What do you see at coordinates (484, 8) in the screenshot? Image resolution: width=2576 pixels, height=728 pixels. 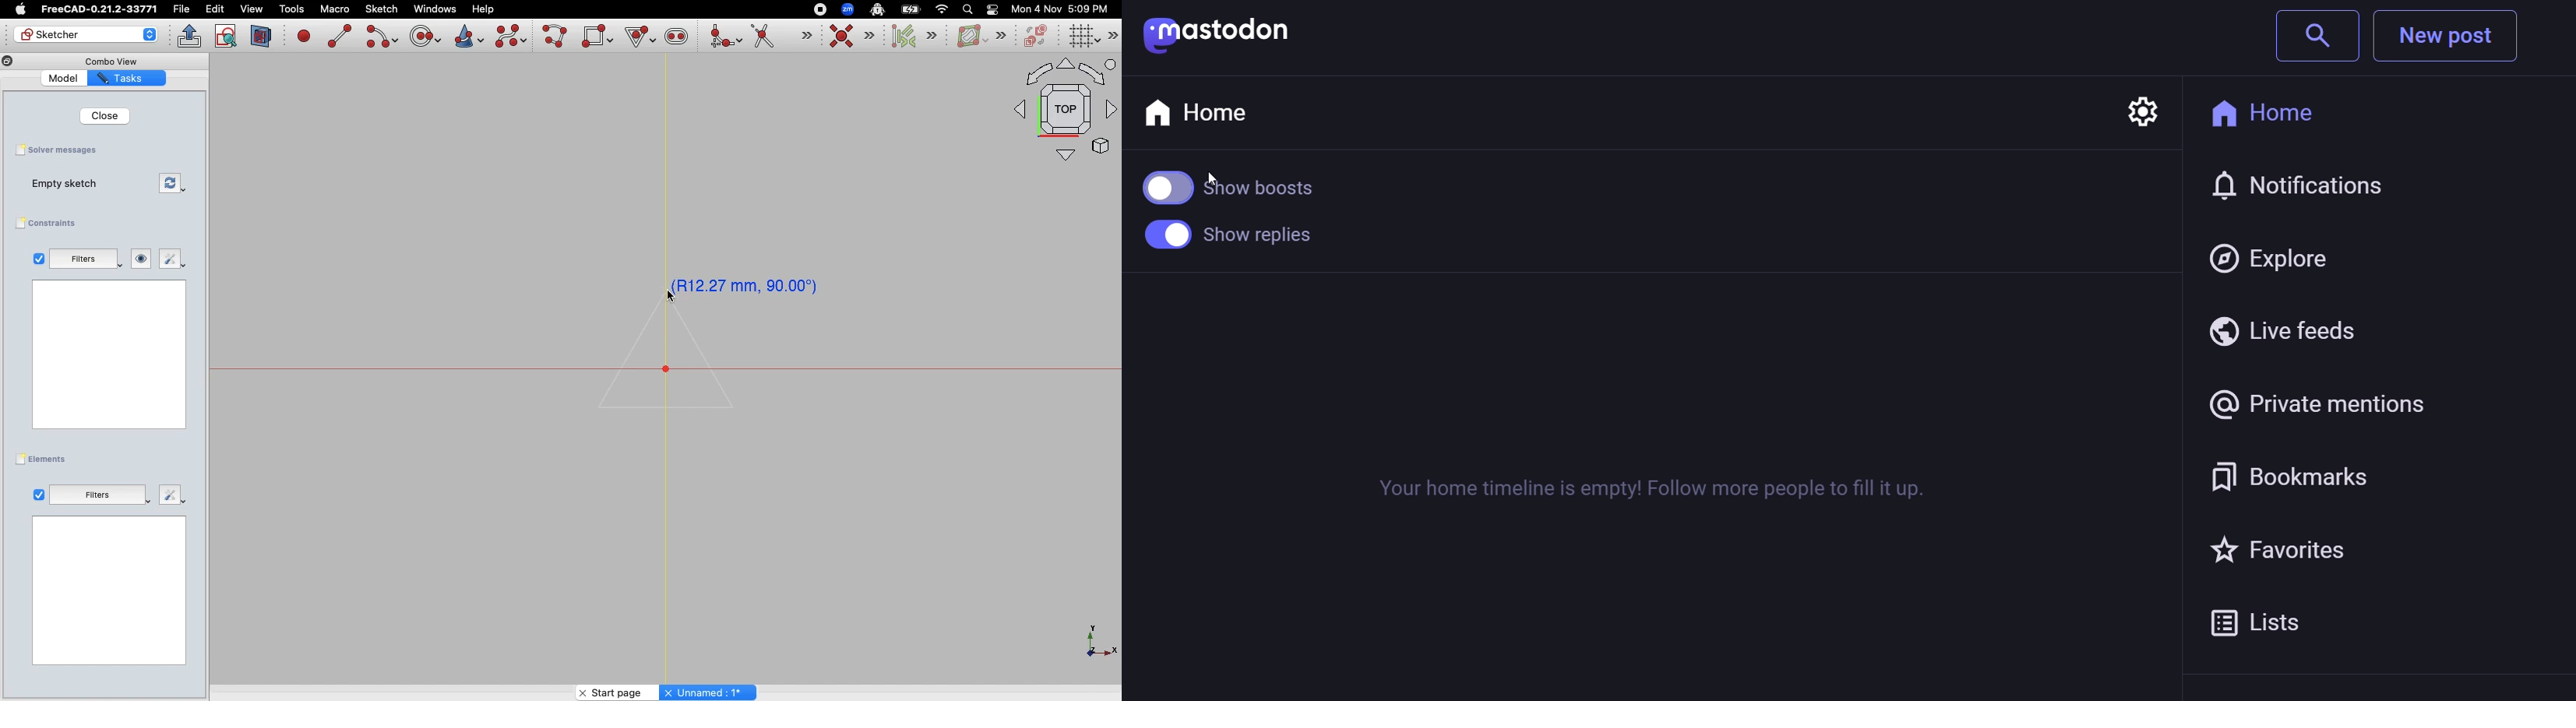 I see `Help` at bounding box center [484, 8].